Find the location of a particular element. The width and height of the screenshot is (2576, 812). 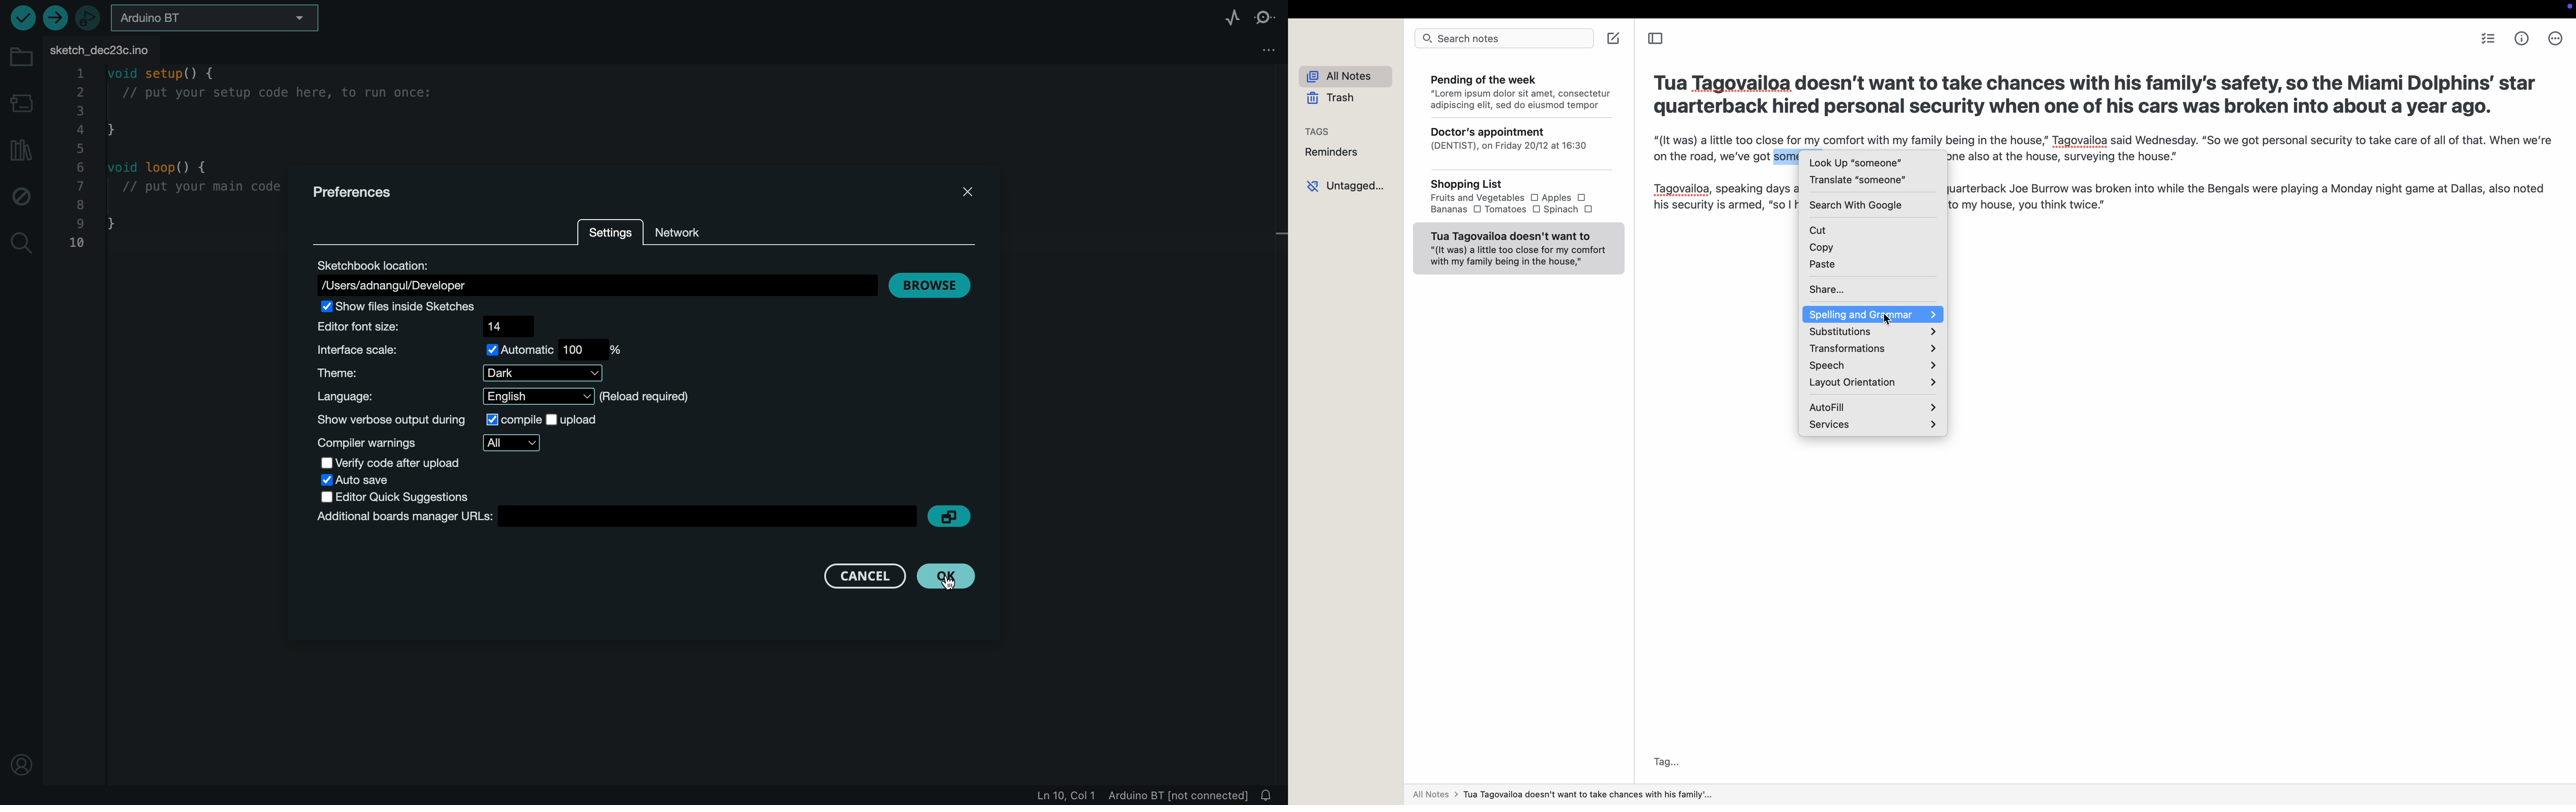

untagged is located at coordinates (1347, 186).